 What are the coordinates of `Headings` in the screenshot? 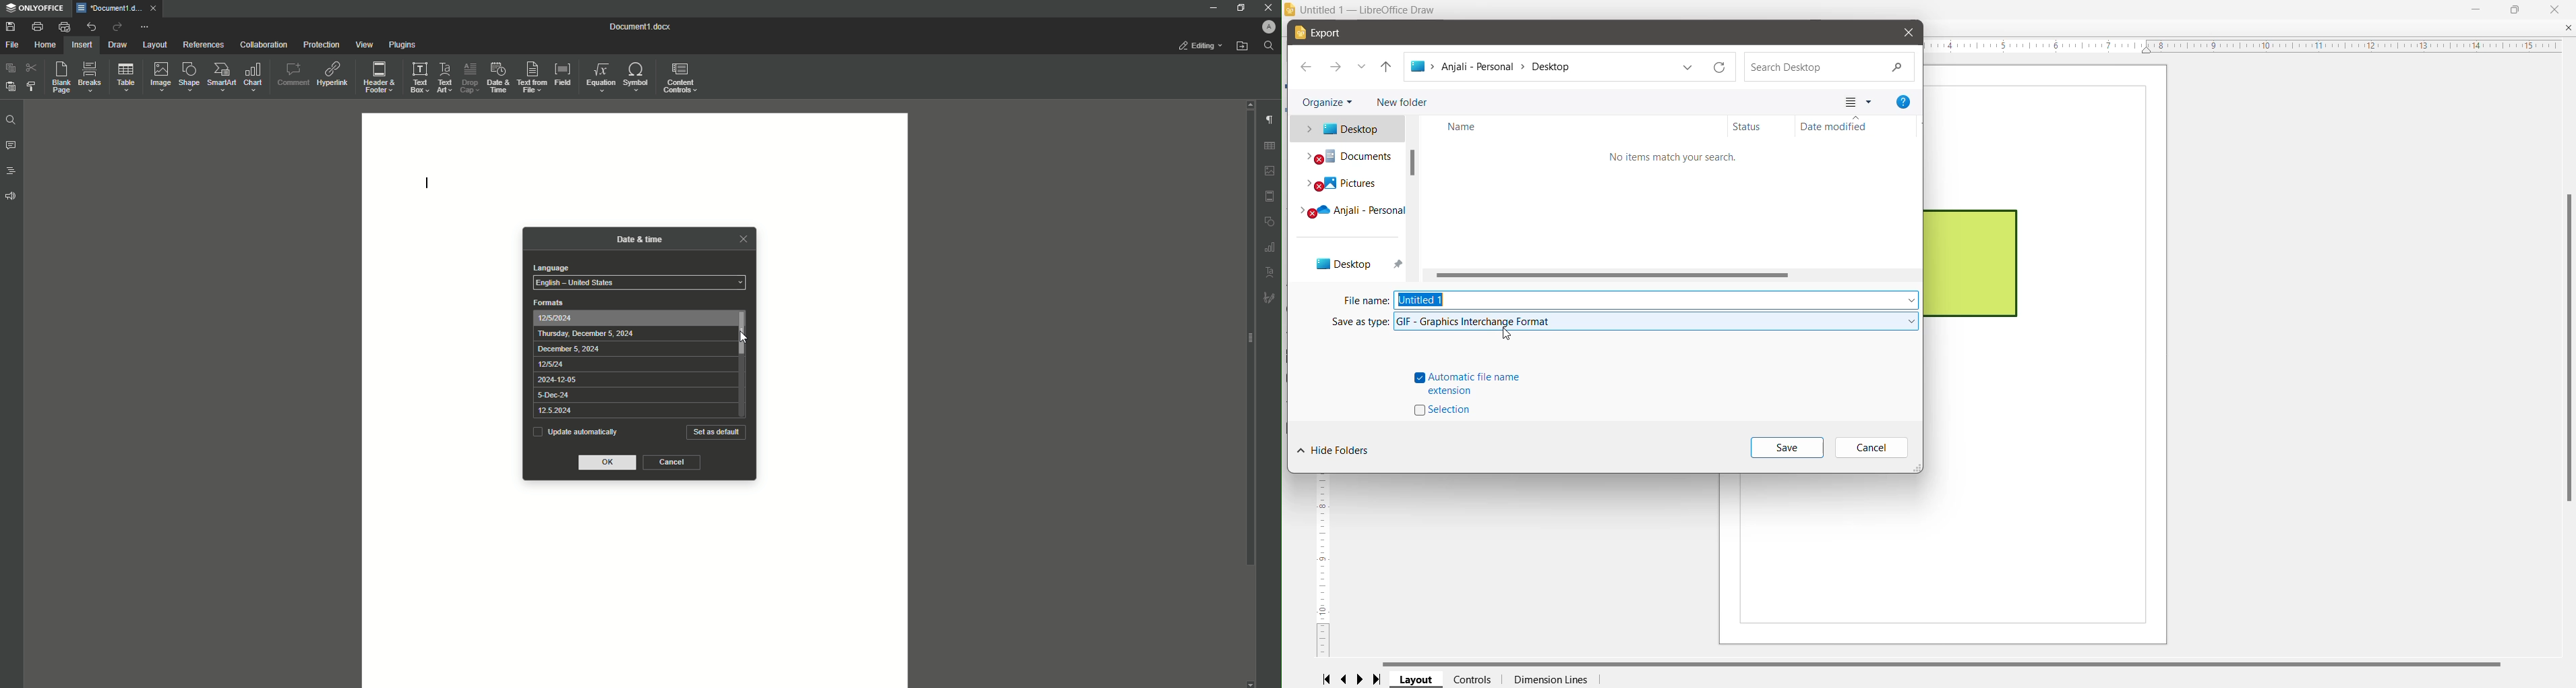 It's located at (10, 170).